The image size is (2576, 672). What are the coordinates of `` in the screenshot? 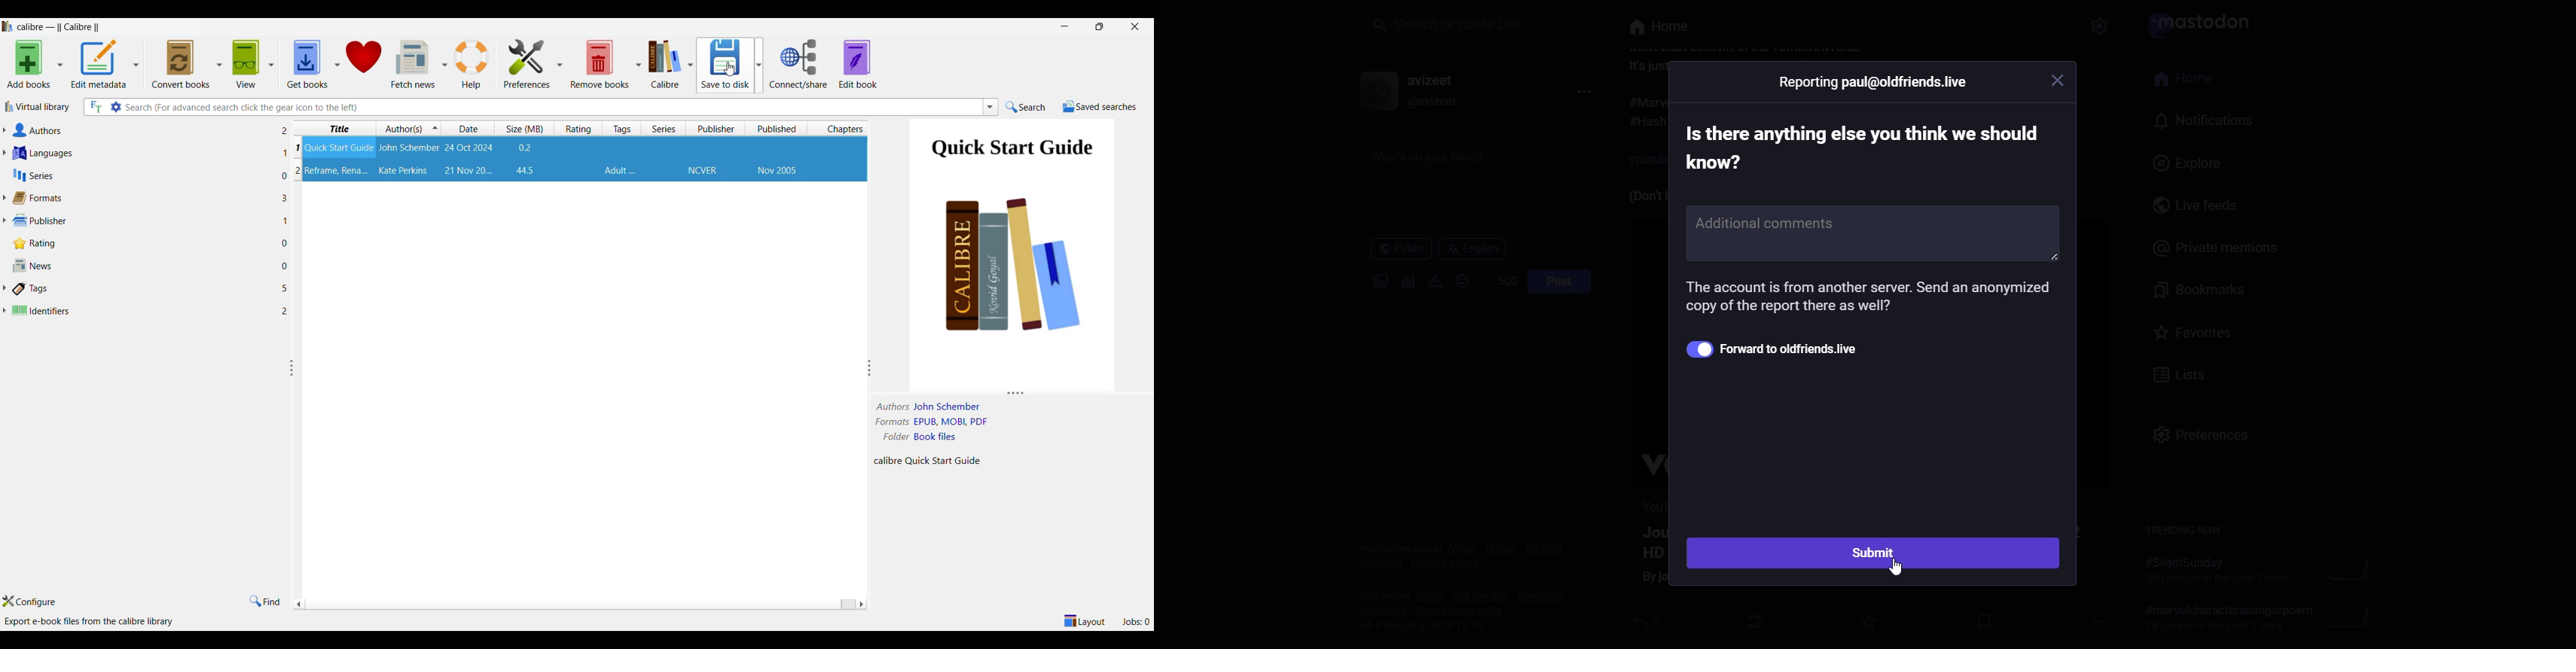 It's located at (1897, 568).